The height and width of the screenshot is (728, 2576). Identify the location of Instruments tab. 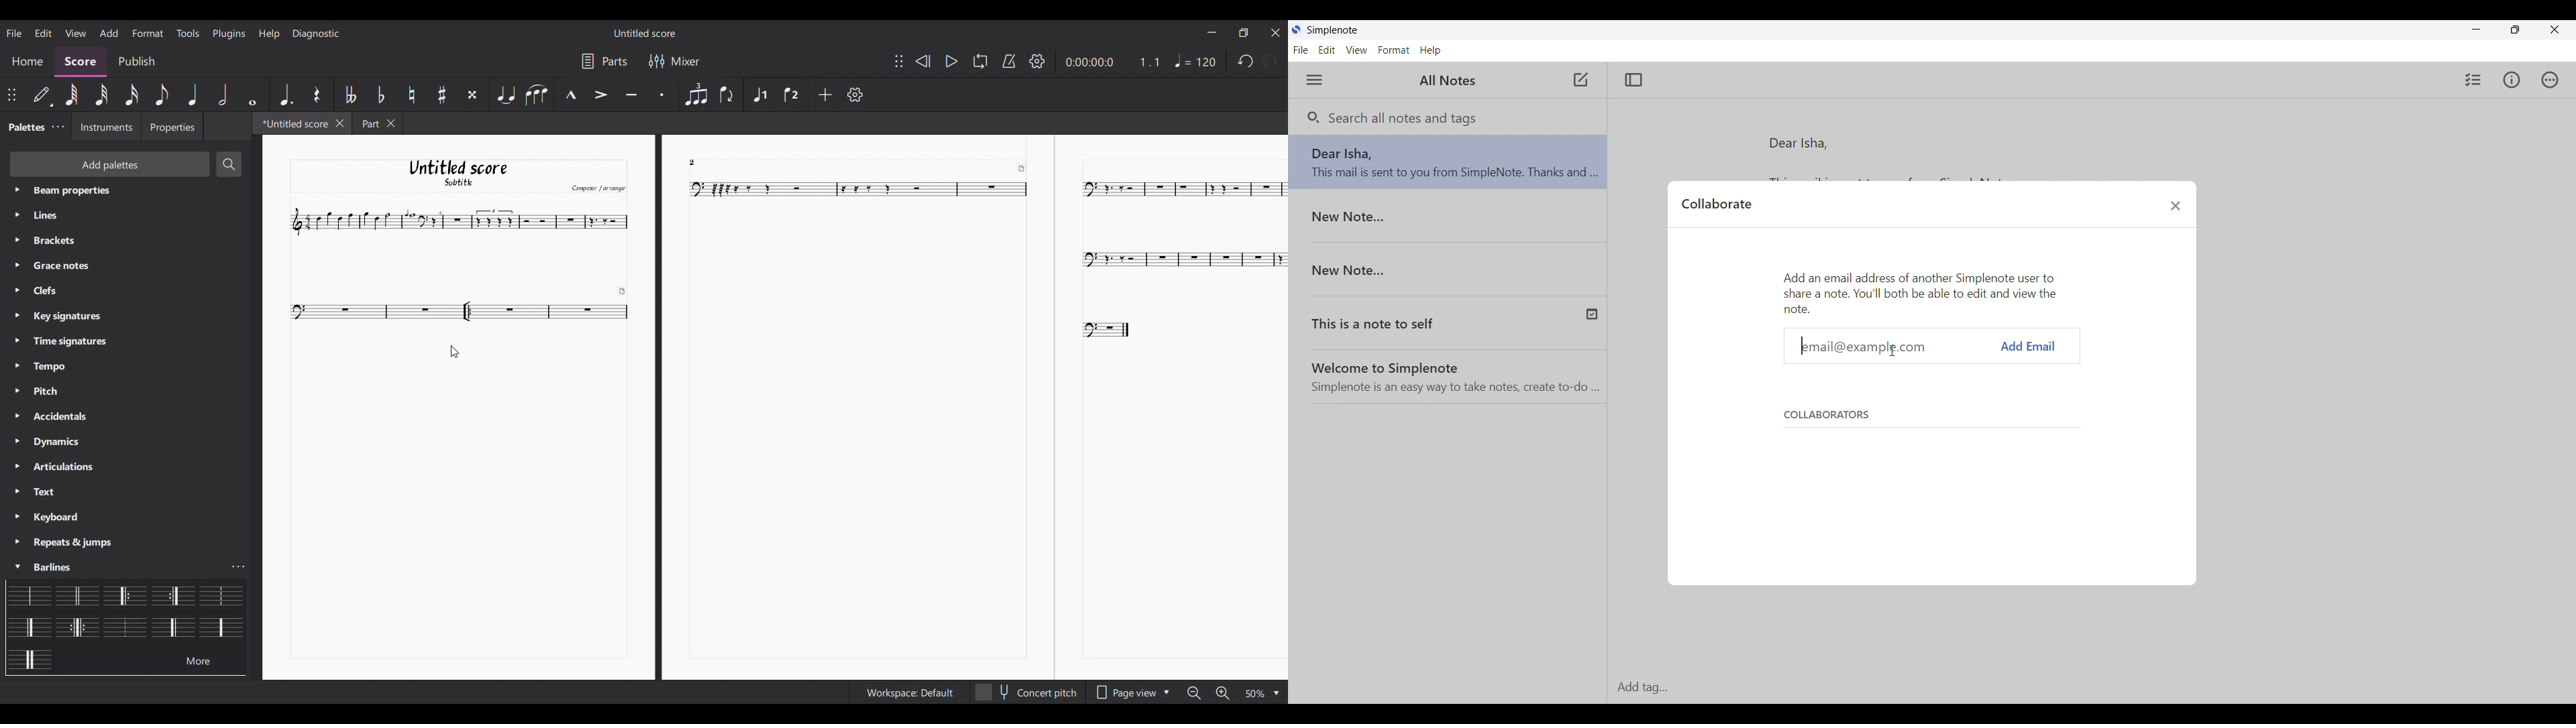
(104, 127).